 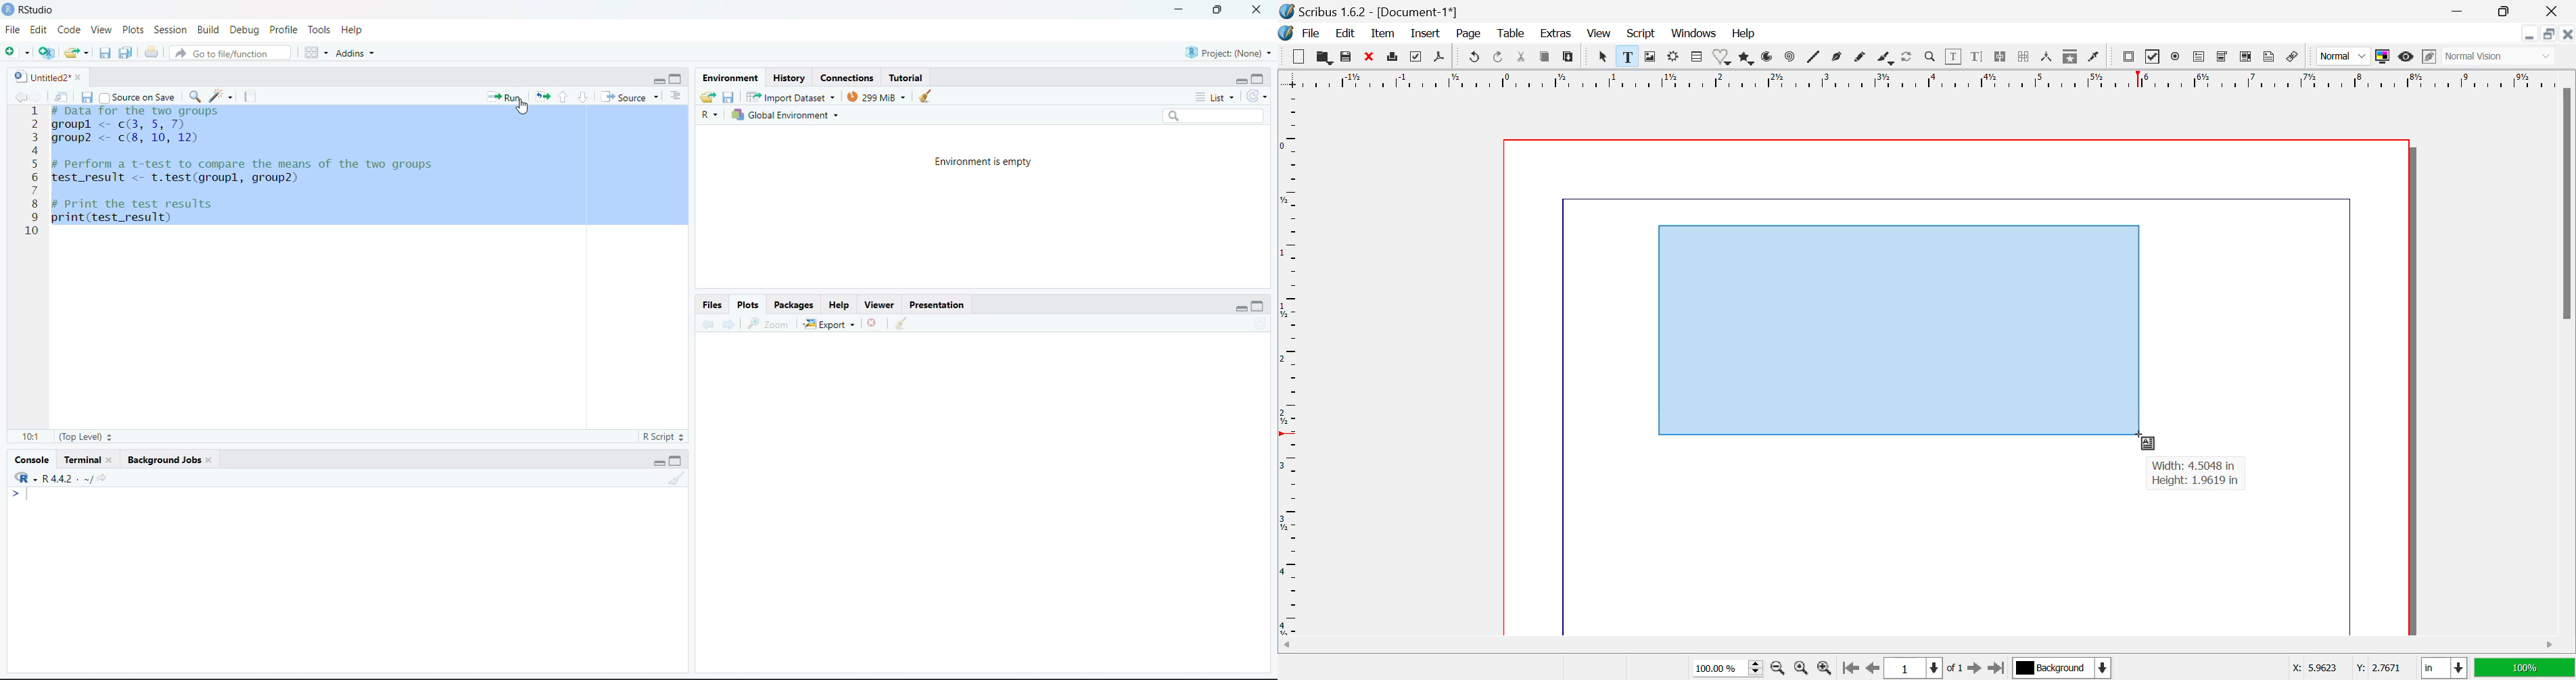 What do you see at coordinates (2178, 57) in the screenshot?
I see `Pdf Radio button` at bounding box center [2178, 57].